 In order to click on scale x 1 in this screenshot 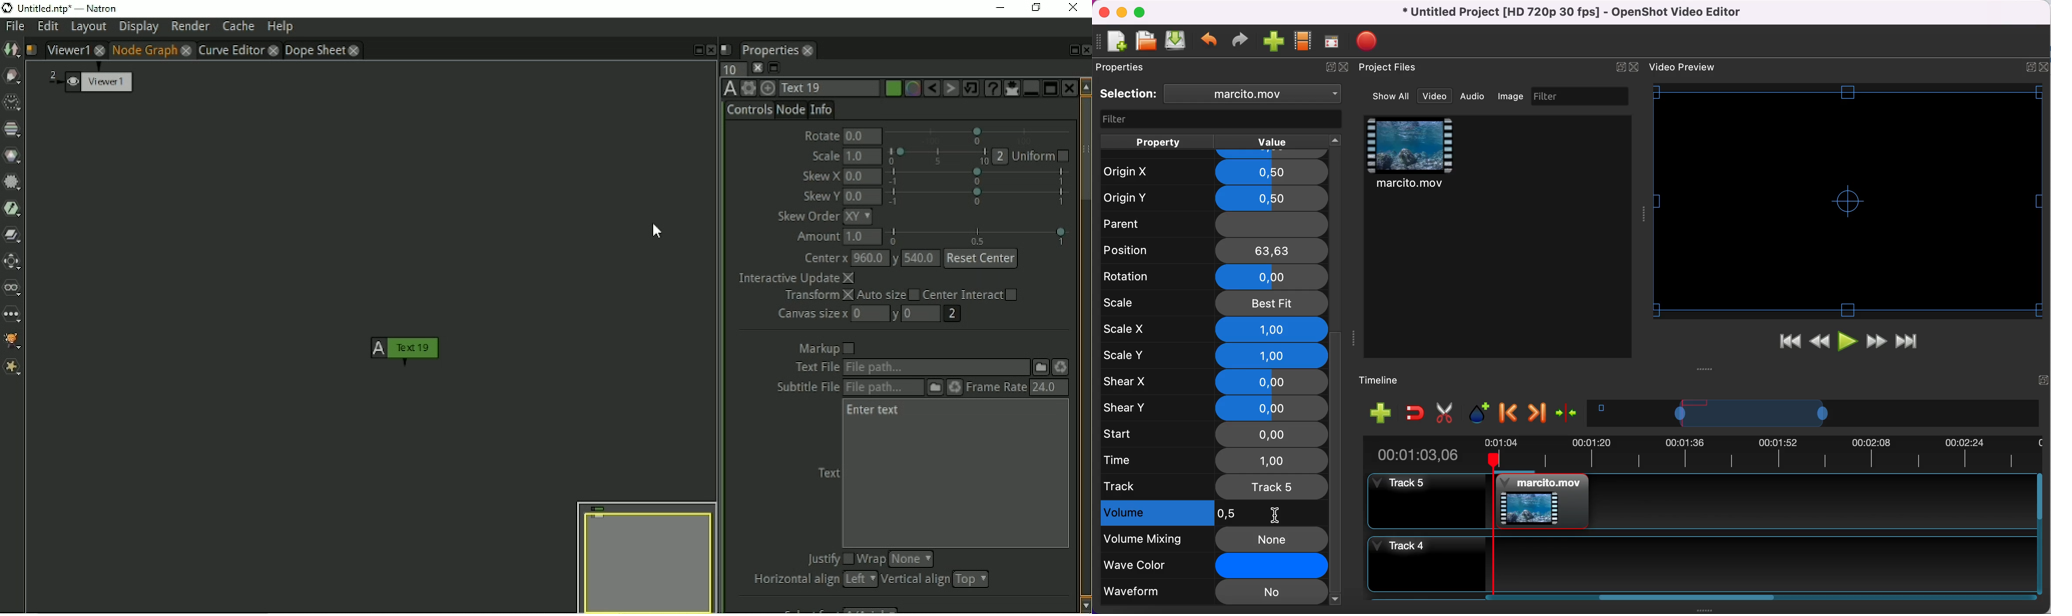, I will do `click(1215, 330)`.